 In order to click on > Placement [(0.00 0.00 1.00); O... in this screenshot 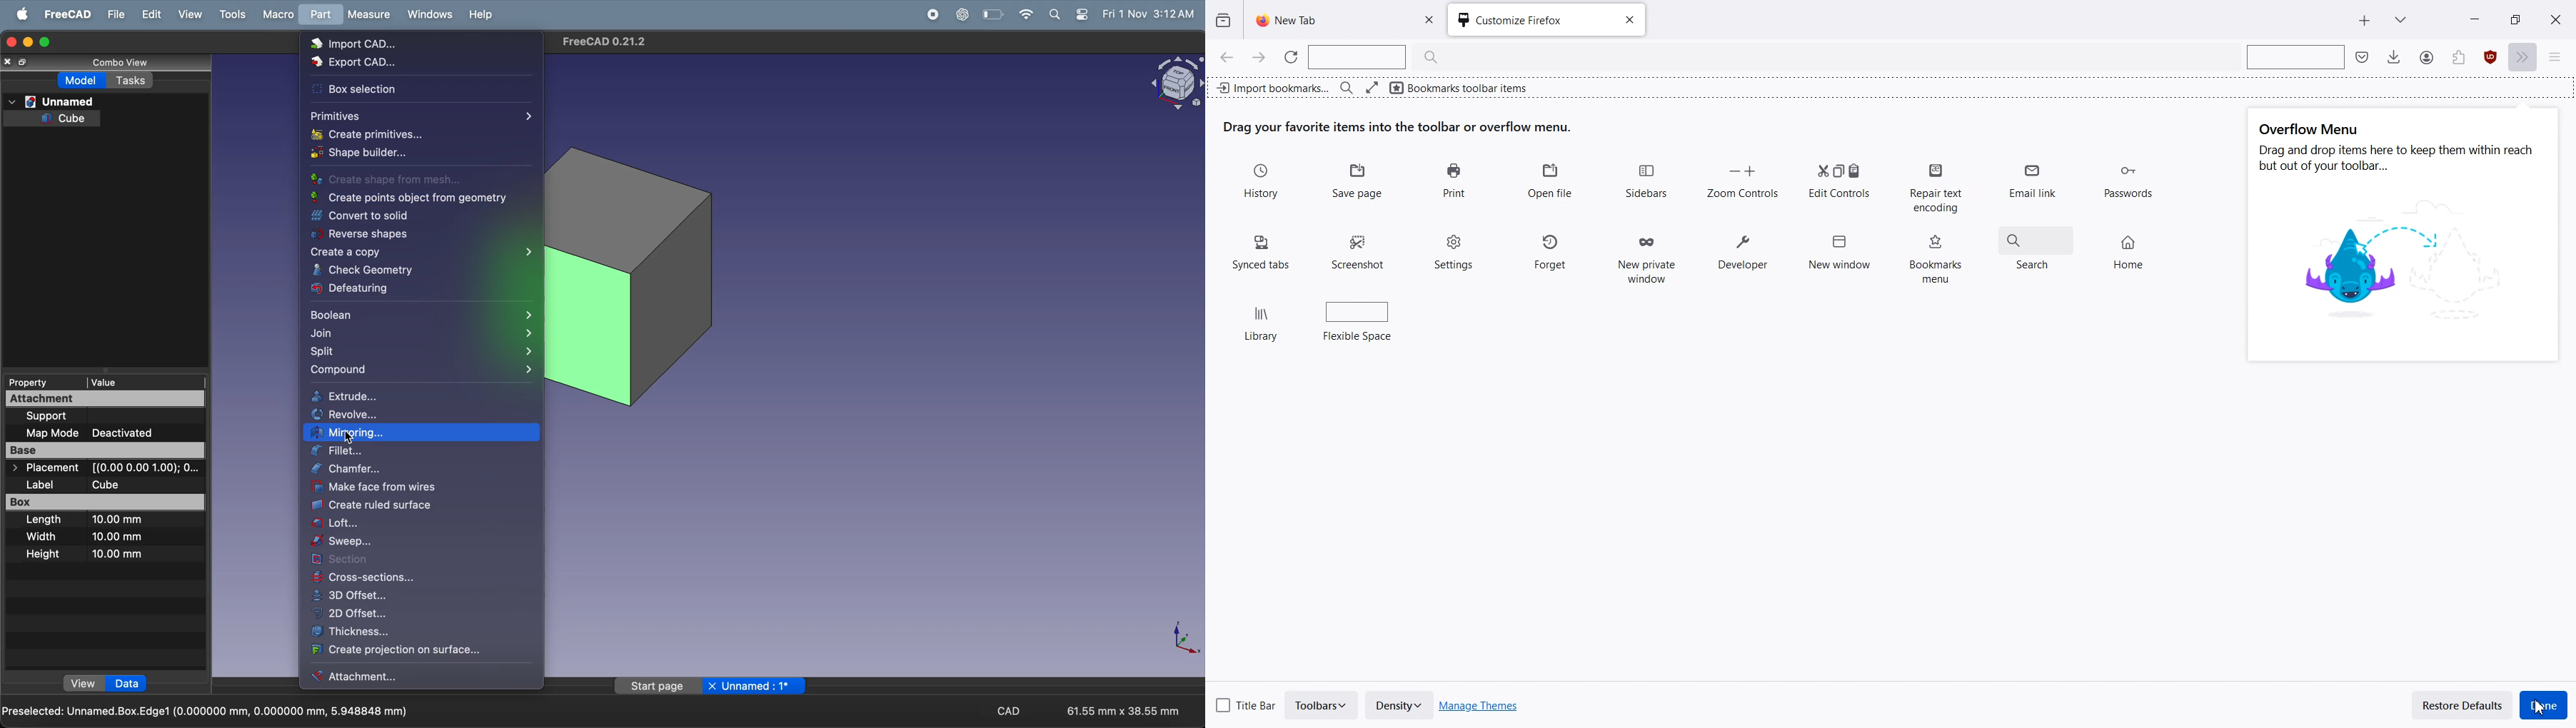, I will do `click(103, 468)`.